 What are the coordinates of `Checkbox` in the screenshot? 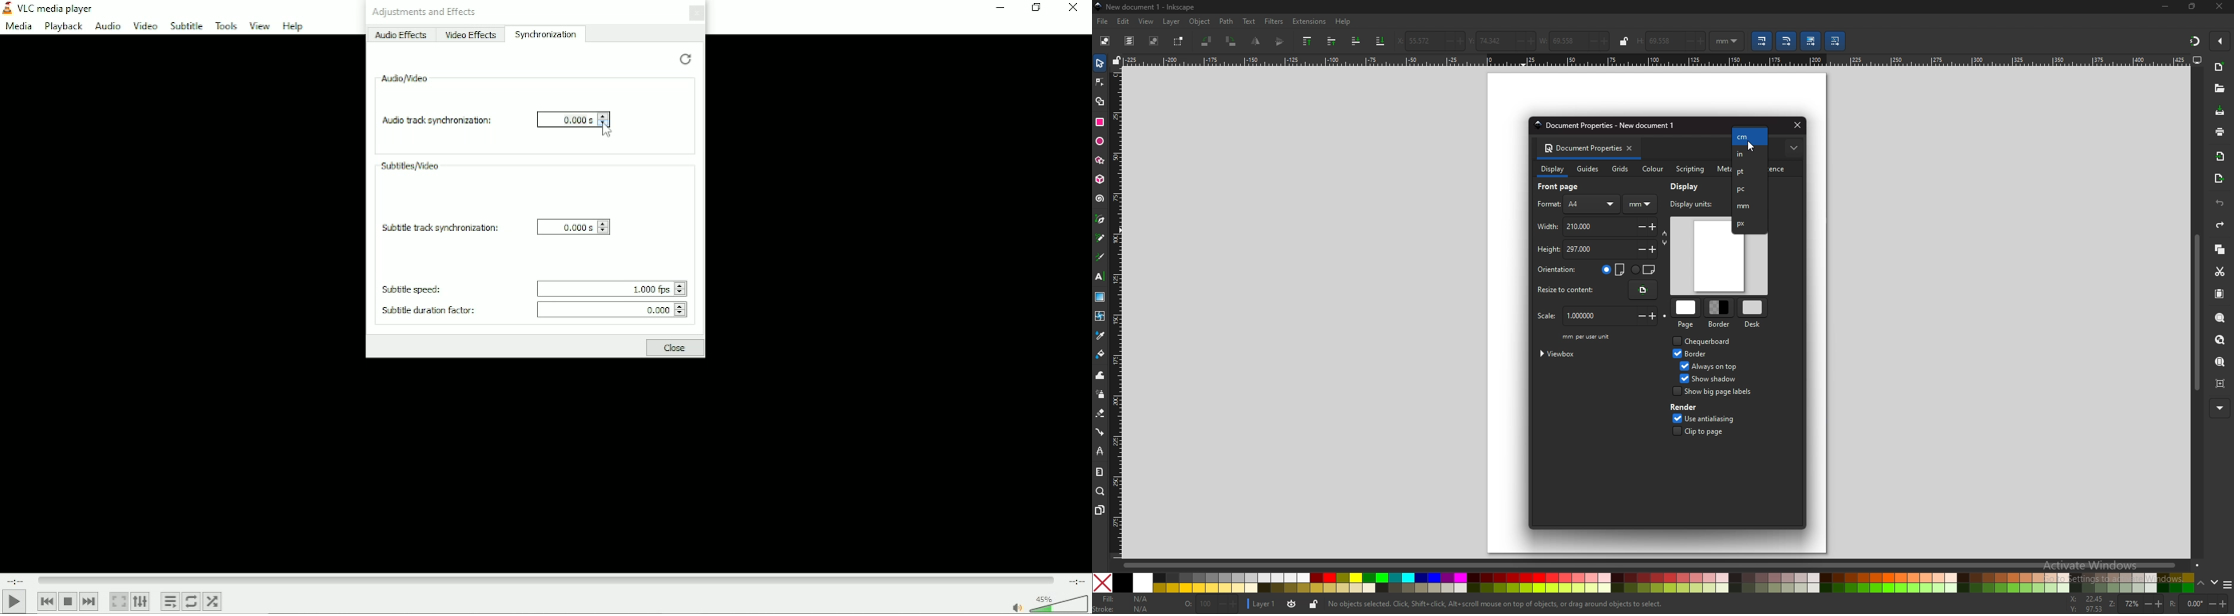 It's located at (1674, 431).